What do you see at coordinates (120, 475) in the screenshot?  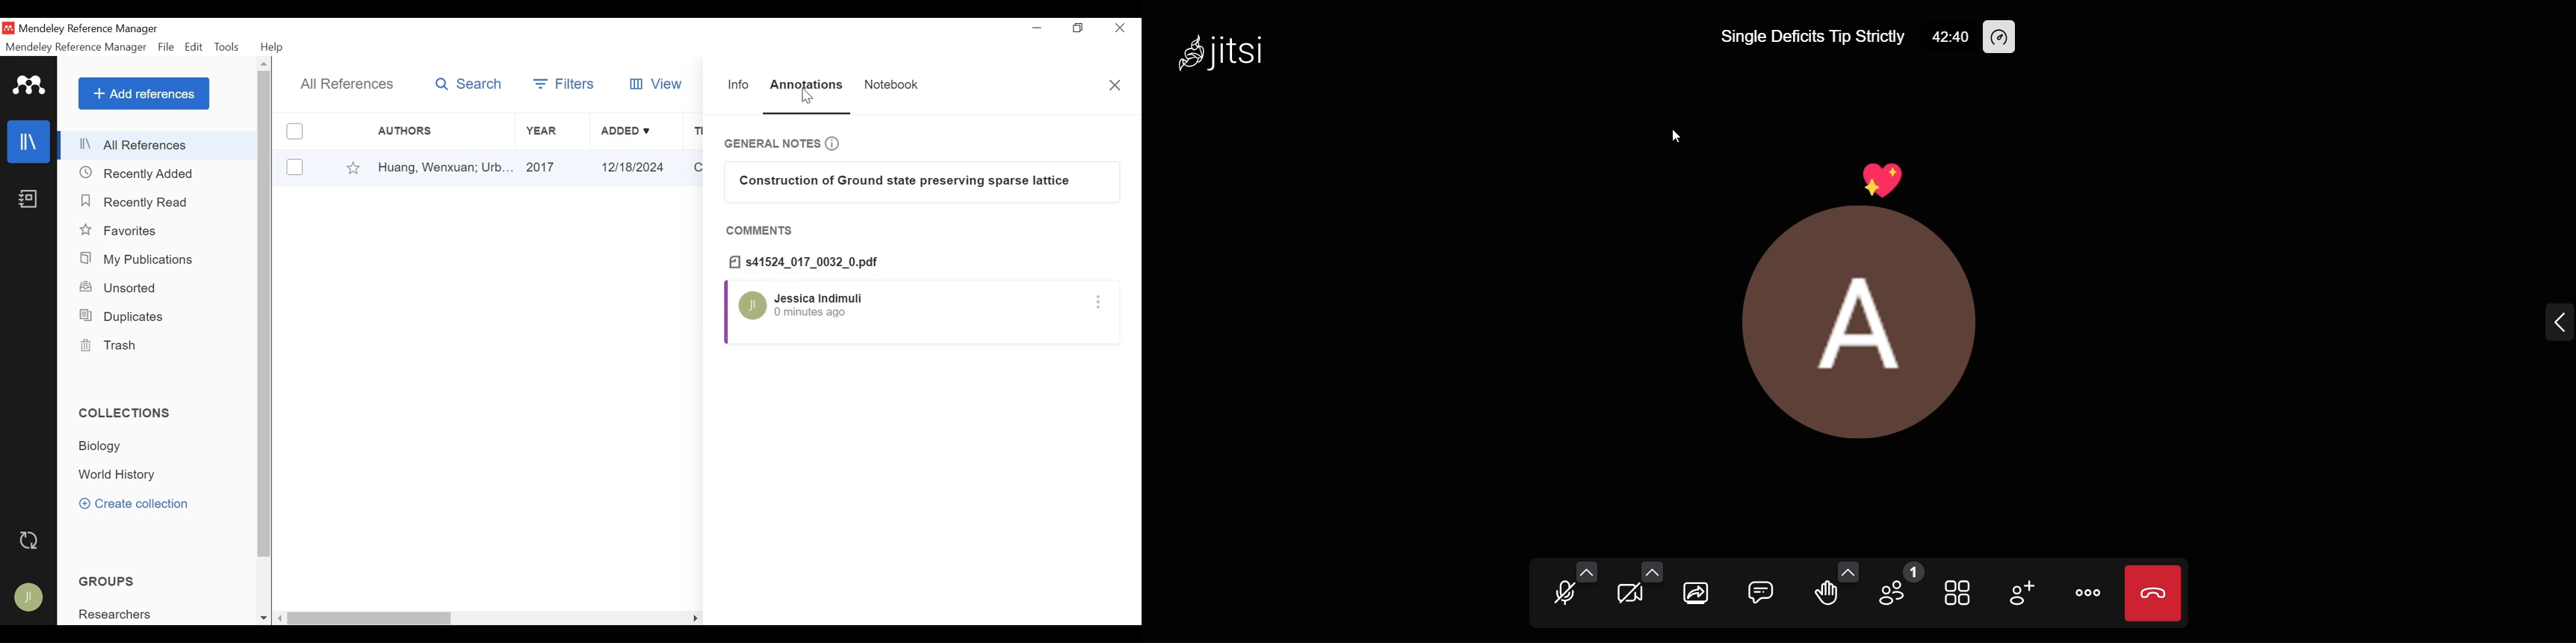 I see `world history` at bounding box center [120, 475].